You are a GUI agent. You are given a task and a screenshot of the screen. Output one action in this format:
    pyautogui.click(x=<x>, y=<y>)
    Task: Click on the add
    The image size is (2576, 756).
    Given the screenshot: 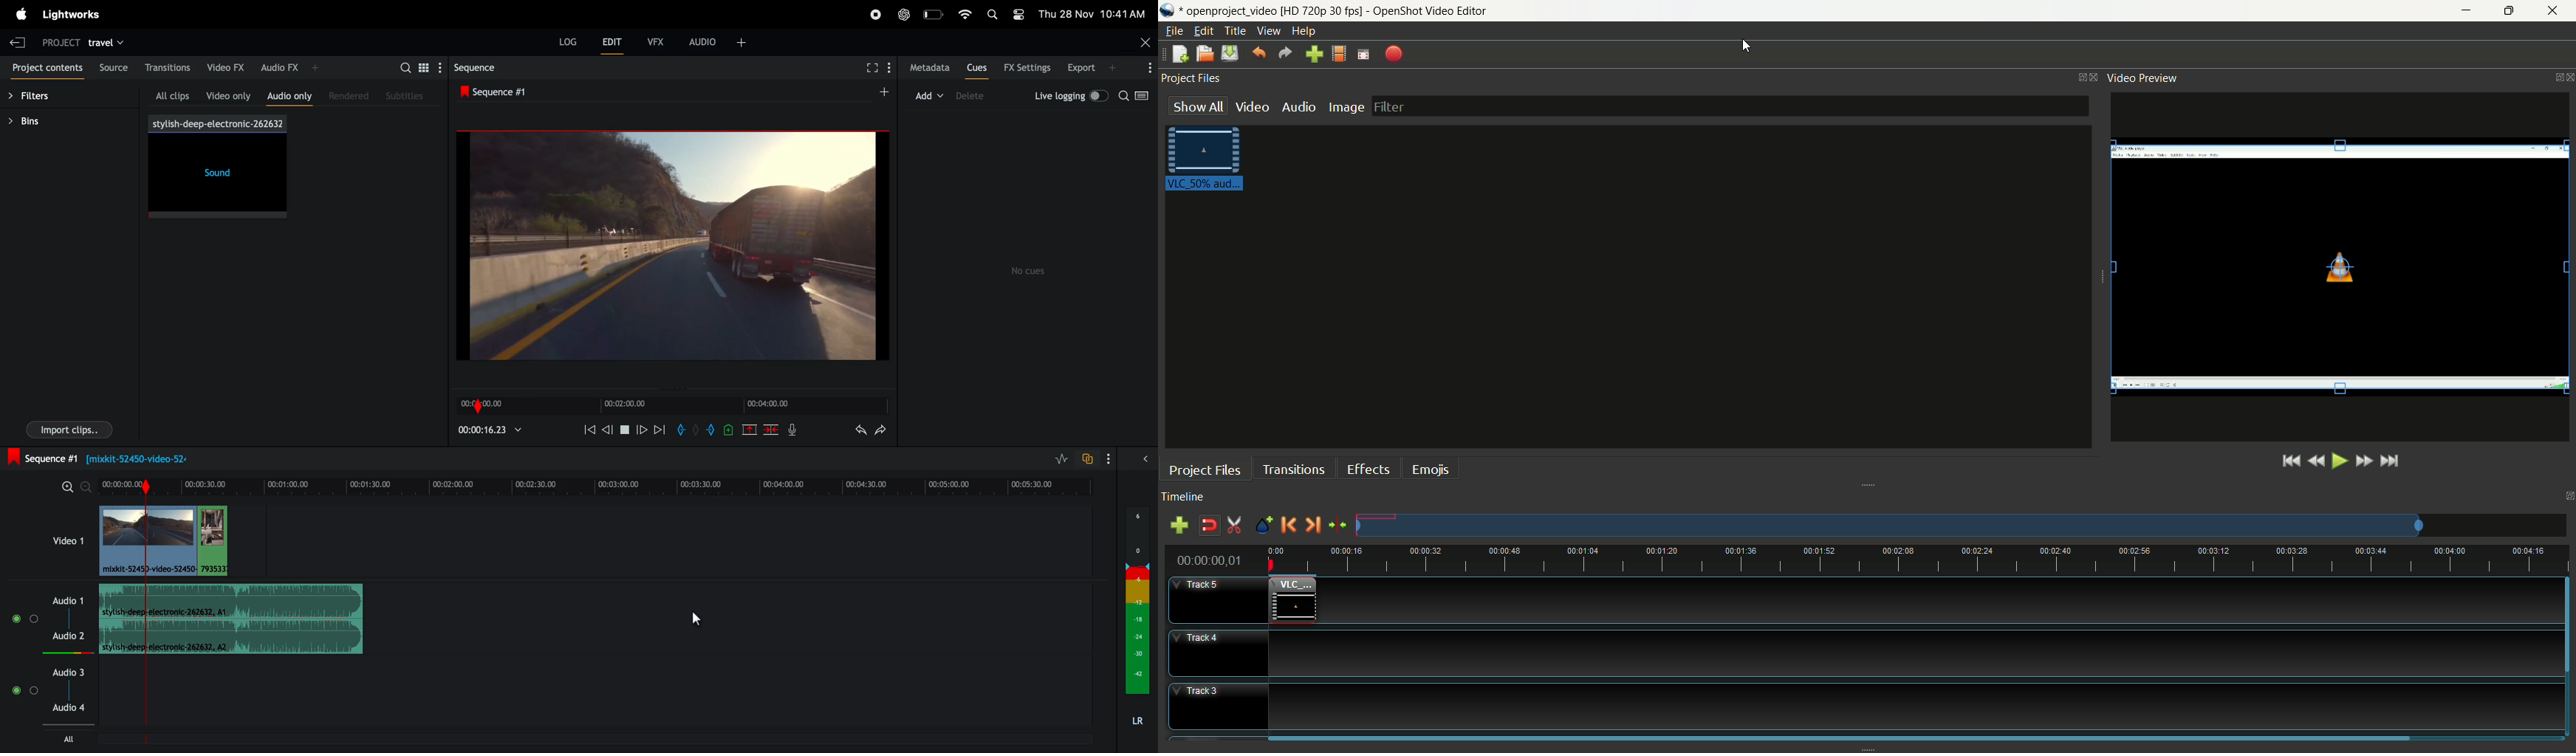 What is the action you would take?
    pyautogui.click(x=931, y=96)
    